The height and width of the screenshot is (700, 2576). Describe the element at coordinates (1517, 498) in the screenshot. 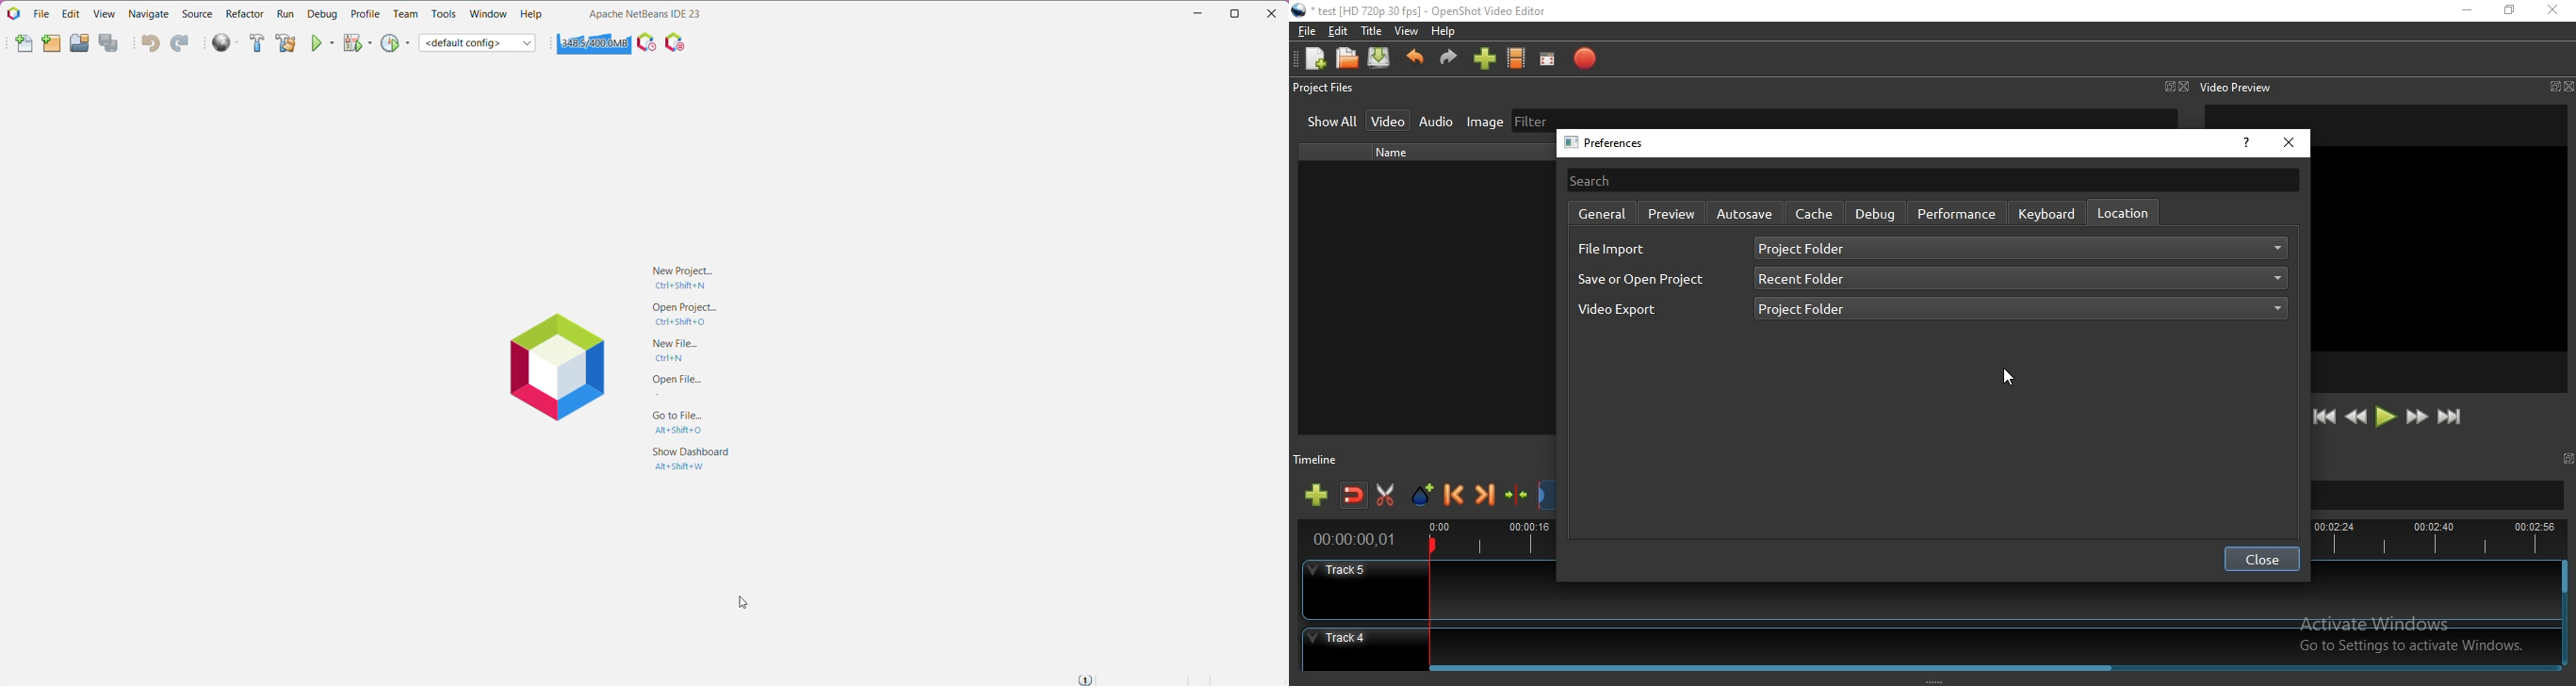

I see `Centre the timeline on the playhead` at that location.